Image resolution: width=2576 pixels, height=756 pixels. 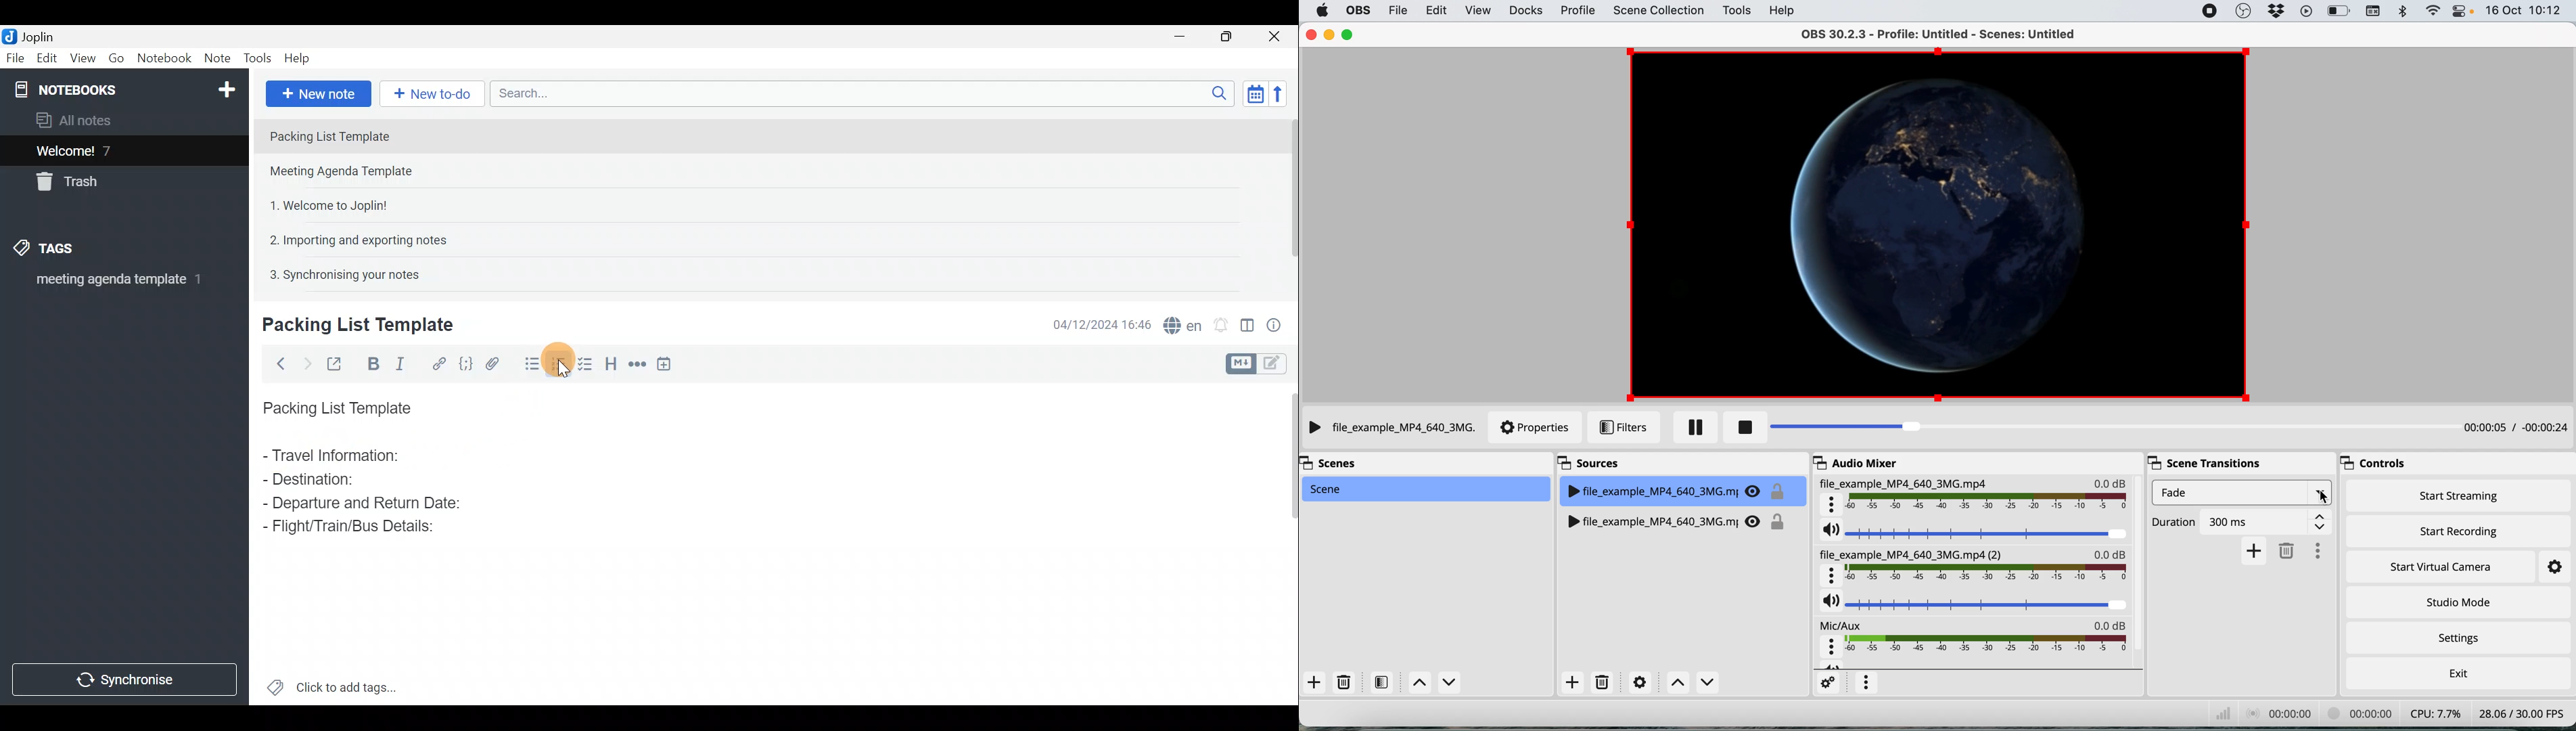 I want to click on Trash, so click(x=72, y=184).